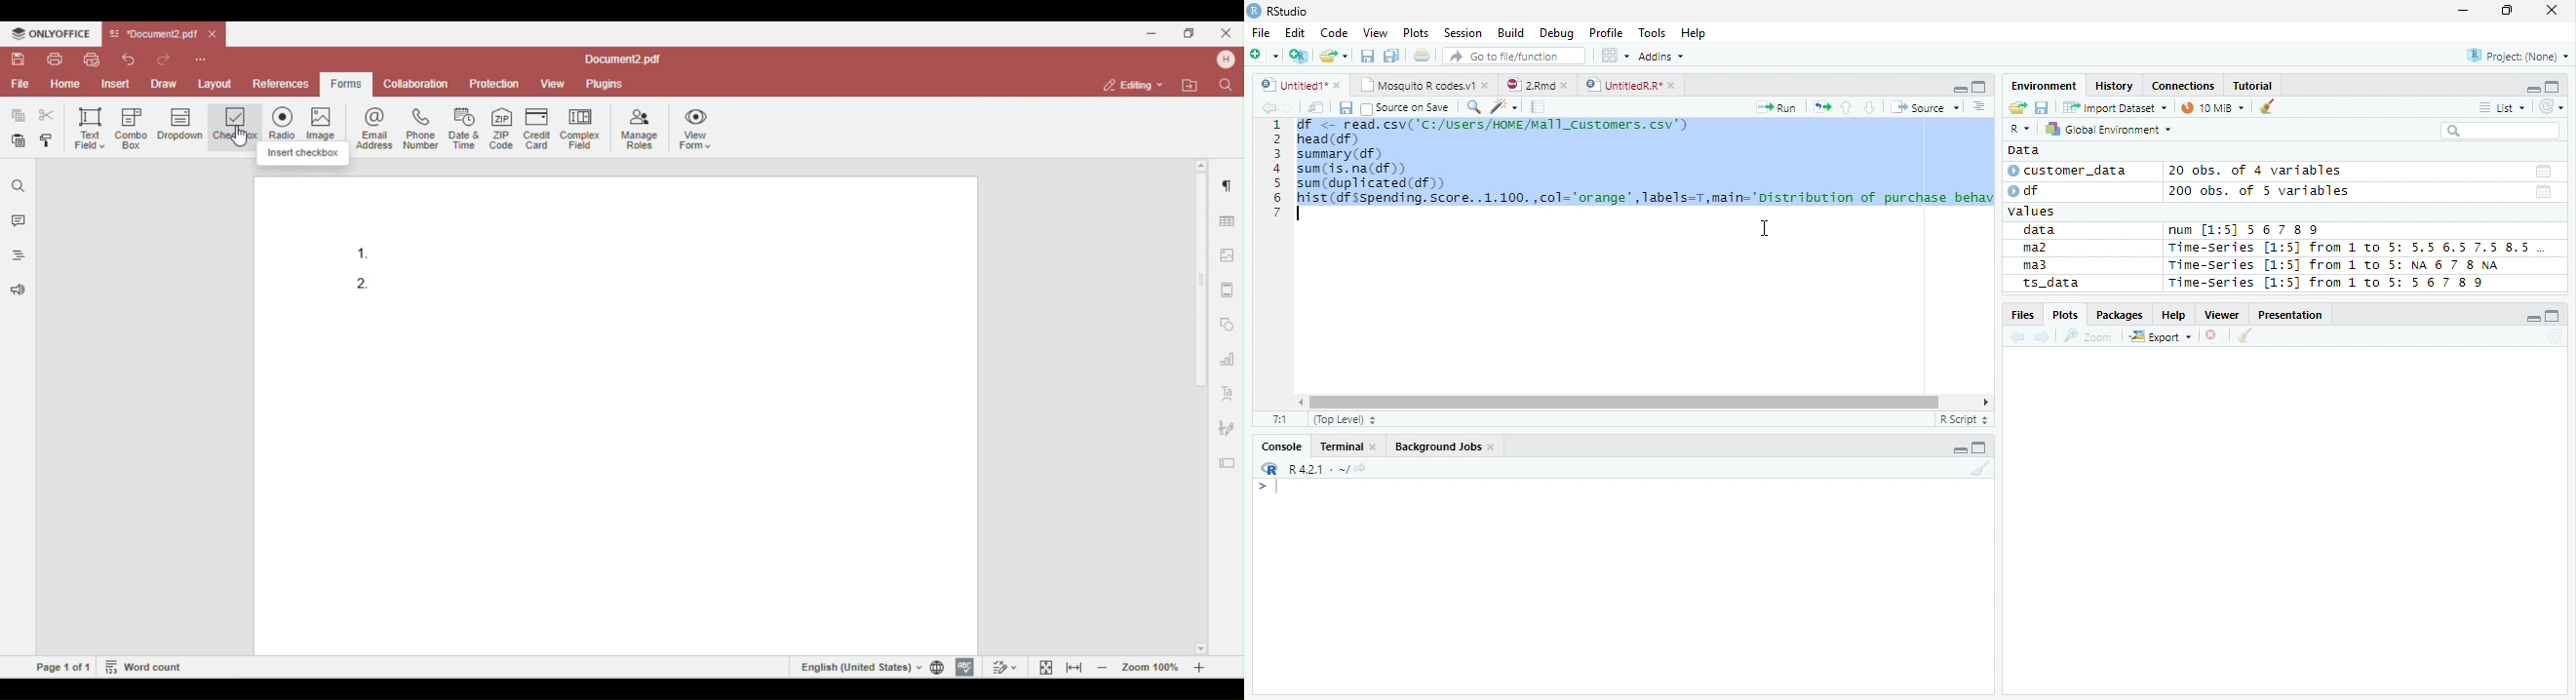 The image size is (2576, 700). Describe the element at coordinates (1961, 447) in the screenshot. I see `Minimize` at that location.